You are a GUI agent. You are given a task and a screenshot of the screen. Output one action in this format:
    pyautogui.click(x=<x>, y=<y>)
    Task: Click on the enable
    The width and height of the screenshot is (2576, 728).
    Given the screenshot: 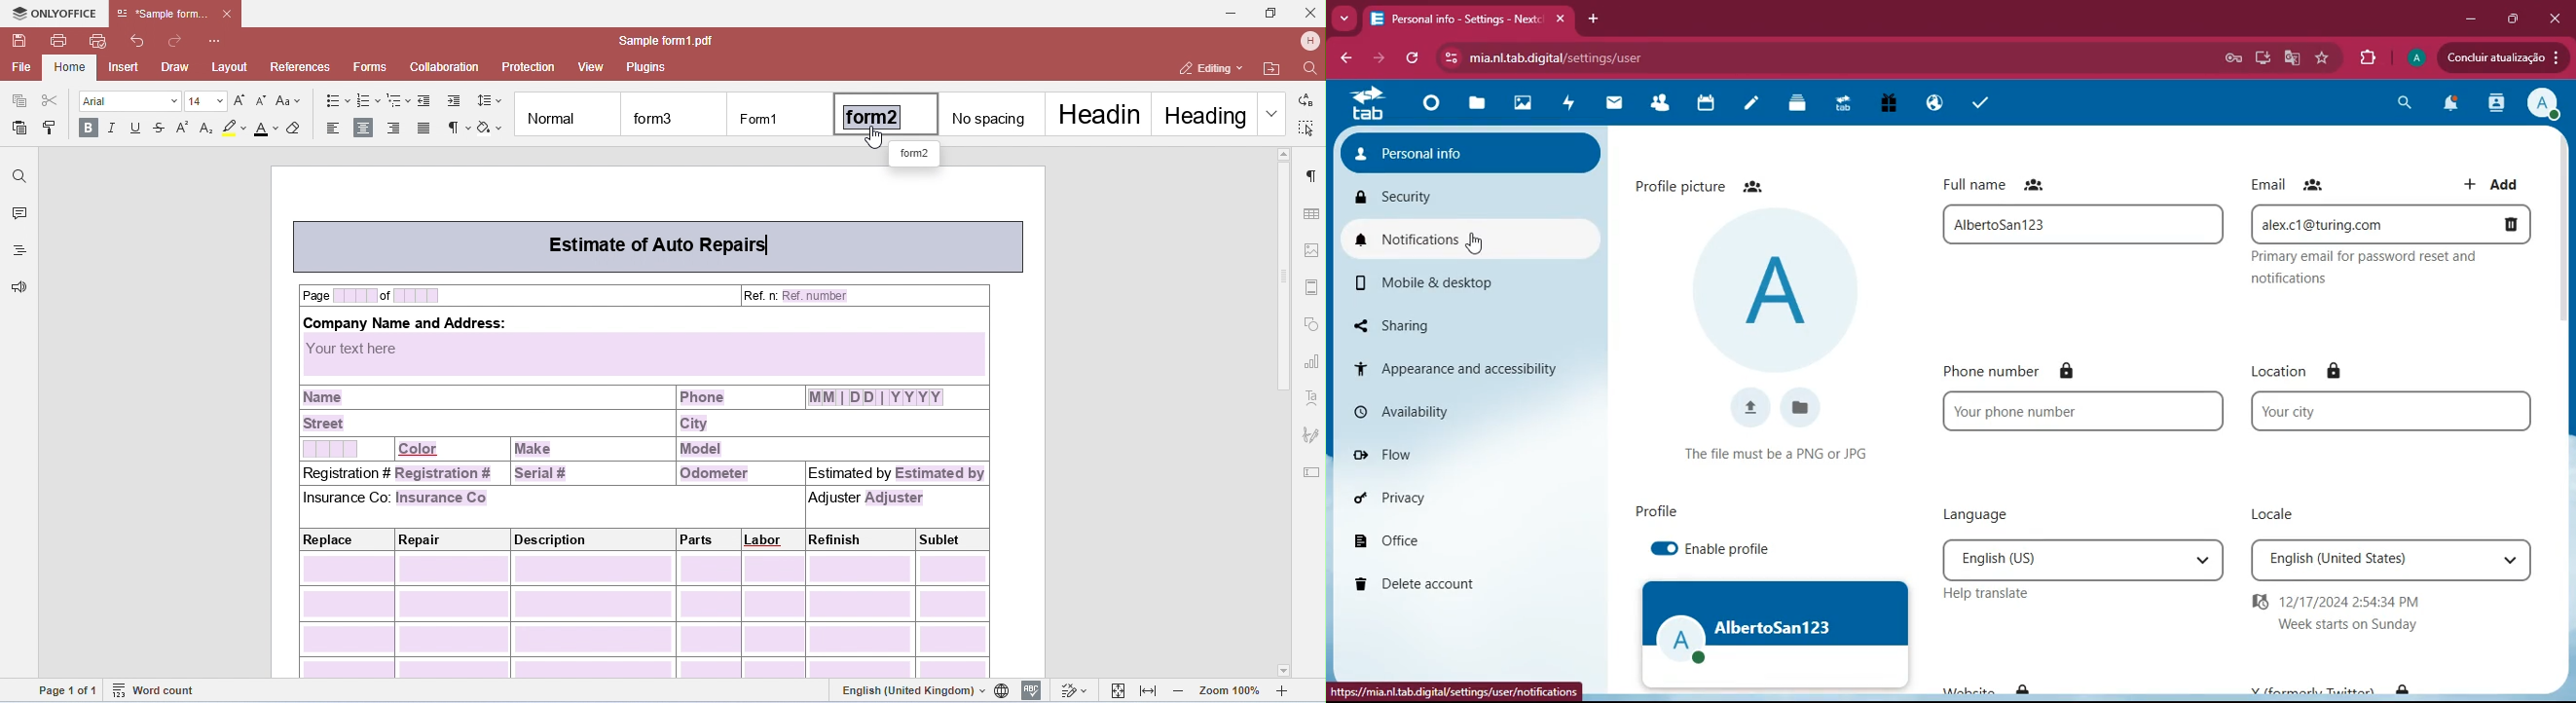 What is the action you would take?
    pyautogui.click(x=1664, y=546)
    